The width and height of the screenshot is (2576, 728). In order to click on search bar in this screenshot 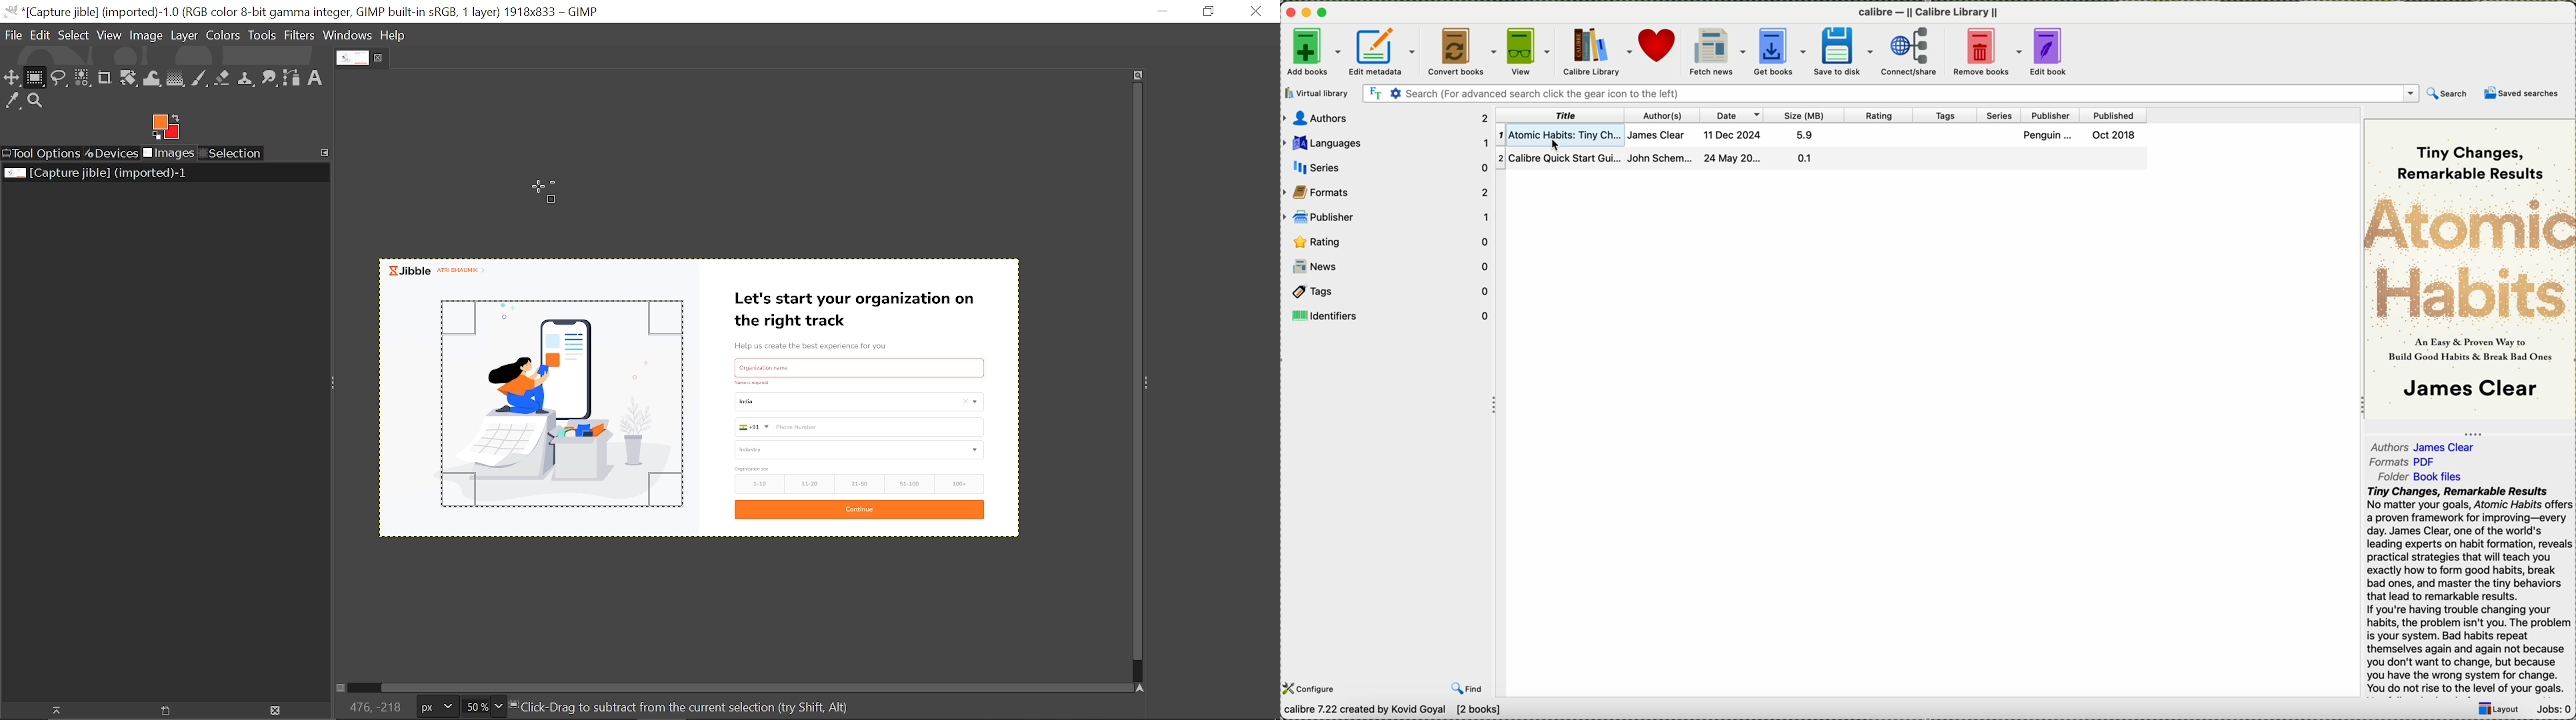, I will do `click(1914, 94)`.